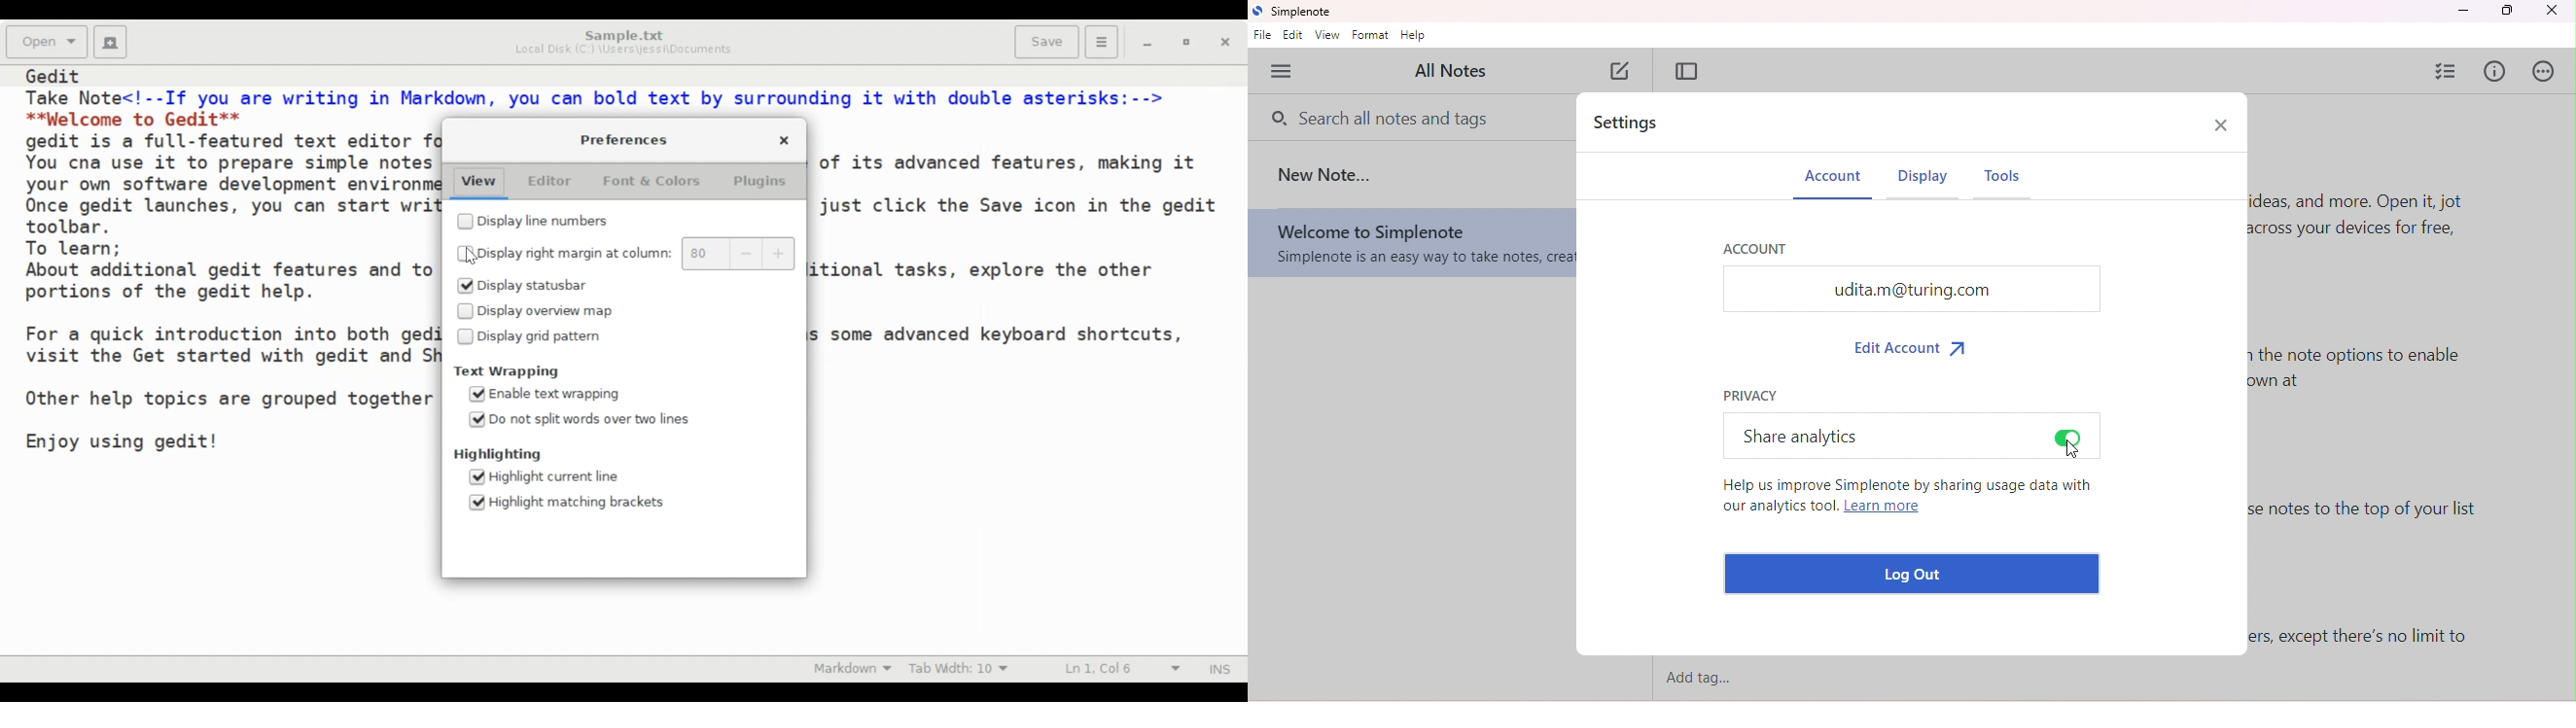 This screenshot has height=728, width=2576. Describe the element at coordinates (2011, 183) in the screenshot. I see `tools` at that location.